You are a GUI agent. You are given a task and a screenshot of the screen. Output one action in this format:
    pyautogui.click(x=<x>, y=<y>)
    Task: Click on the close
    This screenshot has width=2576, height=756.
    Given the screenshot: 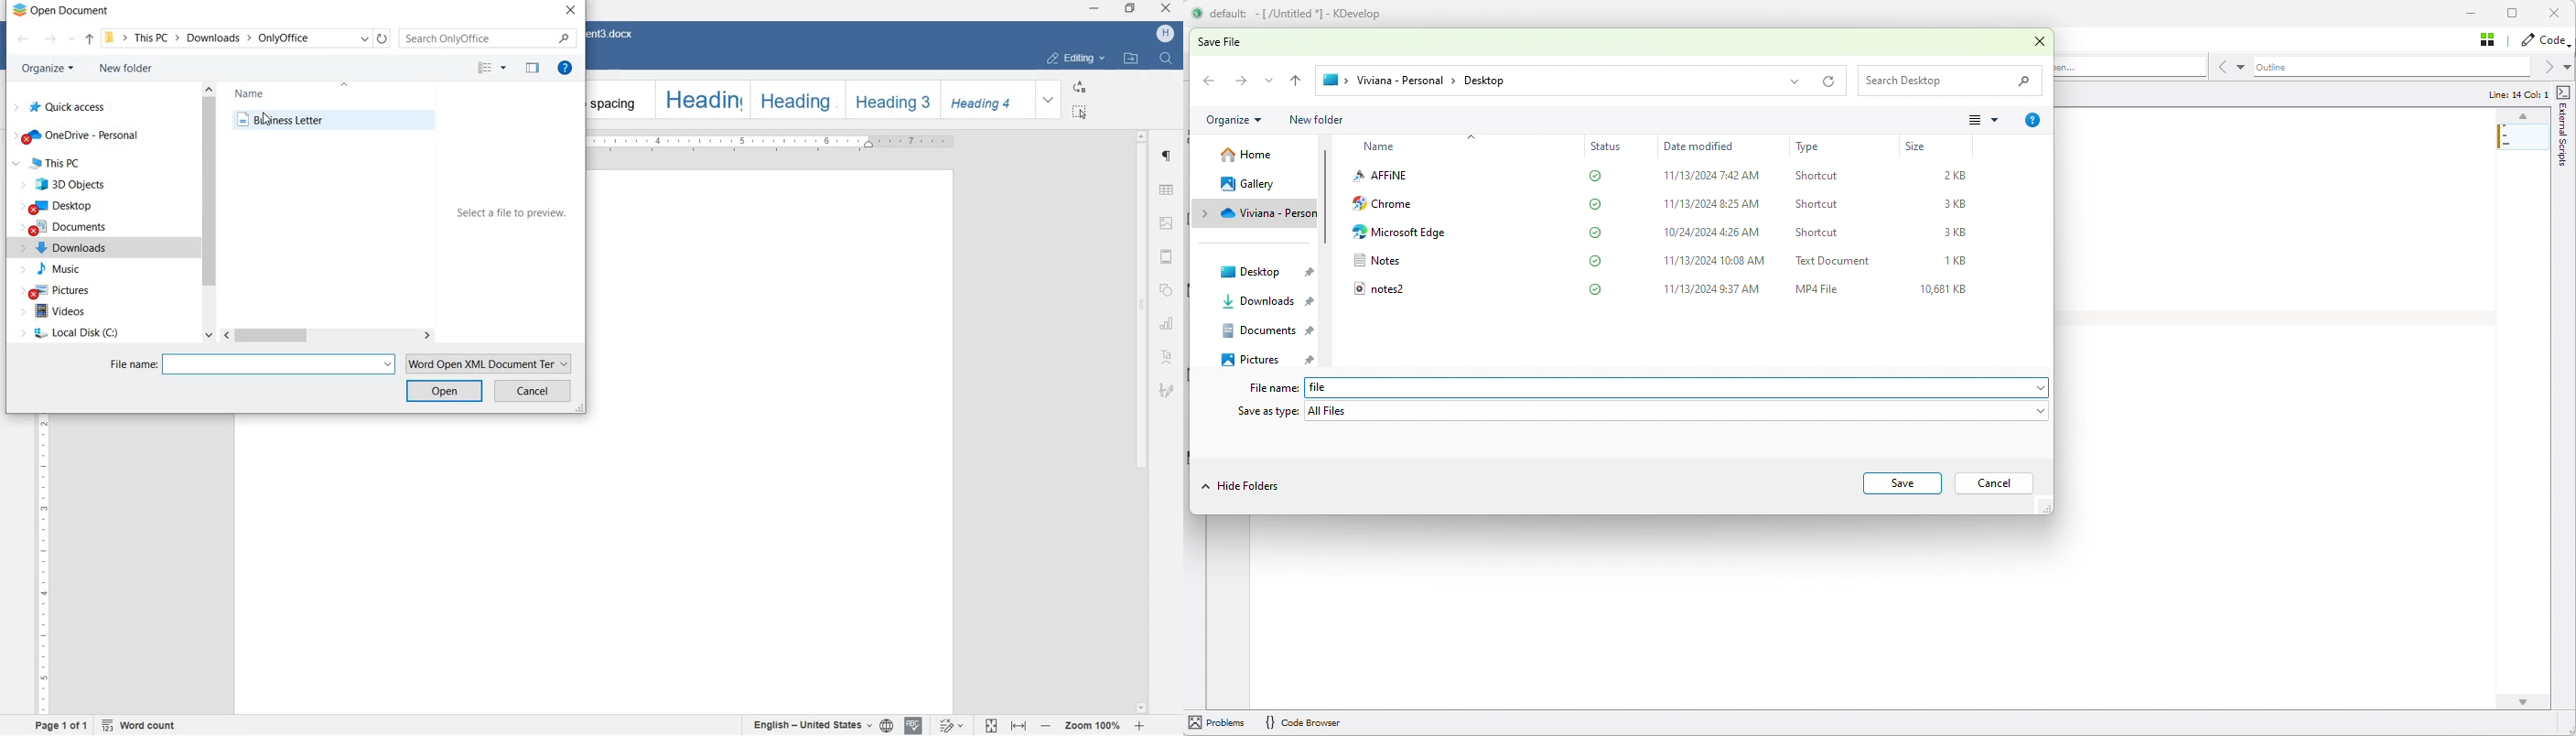 What is the action you would take?
    pyautogui.click(x=569, y=11)
    